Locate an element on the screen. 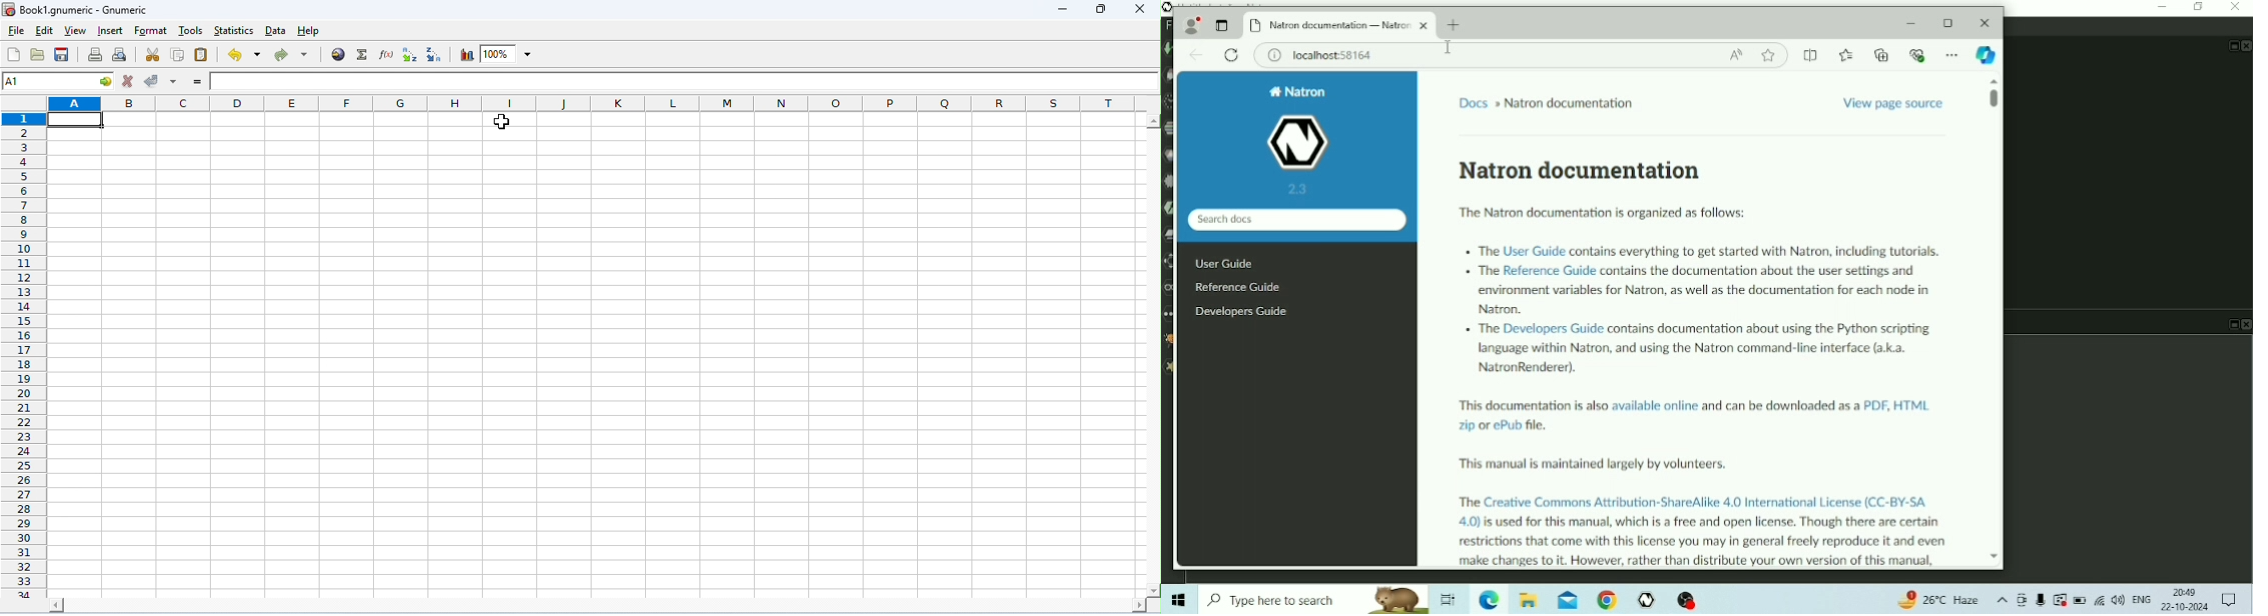  tools is located at coordinates (190, 30).